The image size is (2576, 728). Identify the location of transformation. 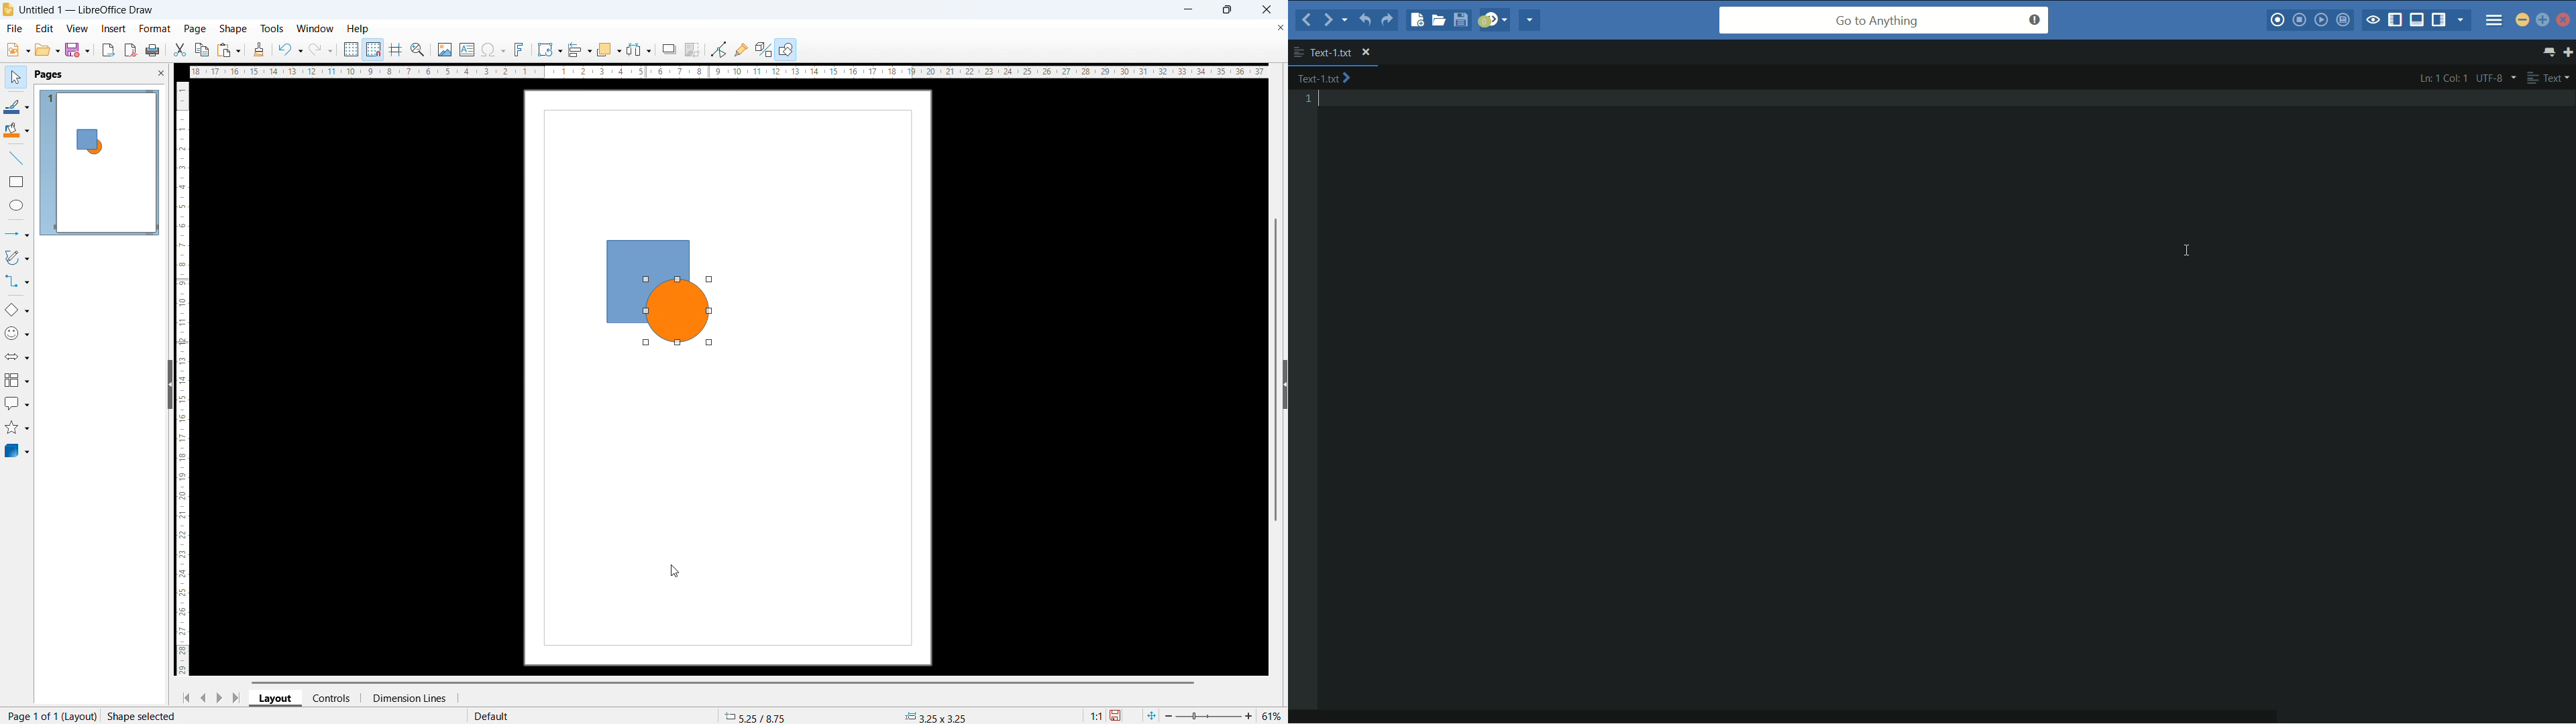
(549, 50).